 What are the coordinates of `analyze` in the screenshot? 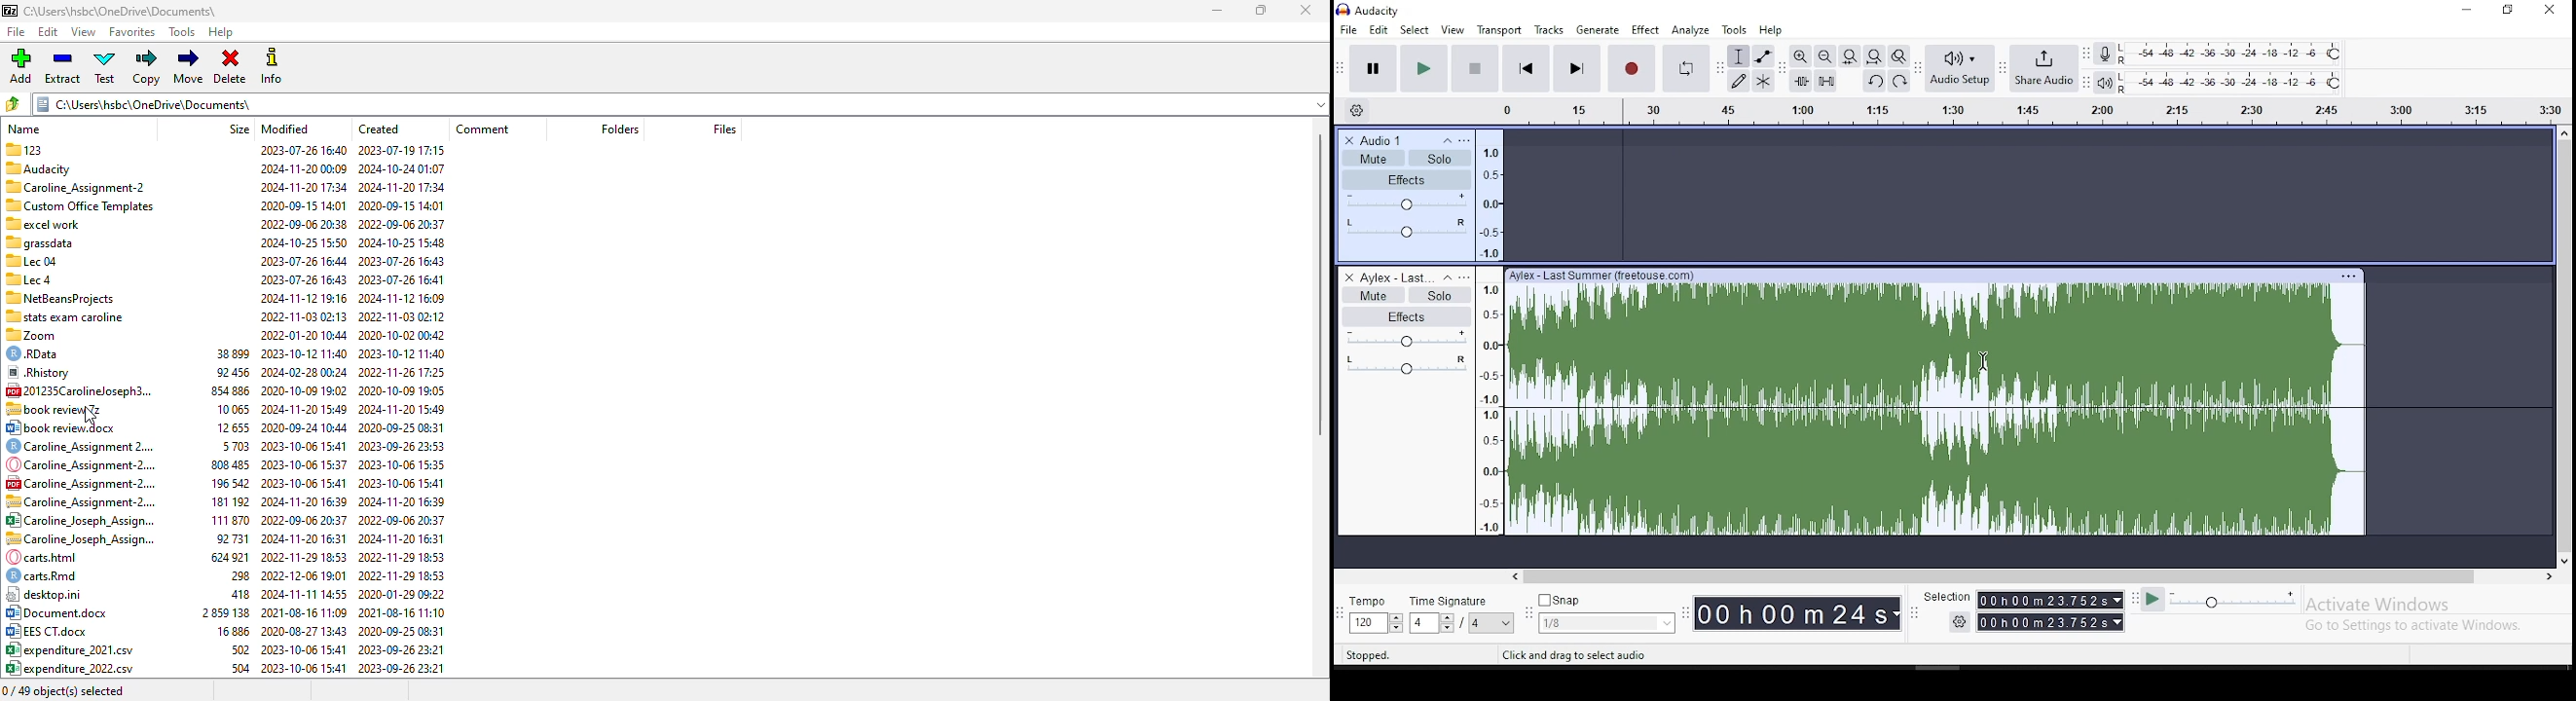 It's located at (1691, 29).